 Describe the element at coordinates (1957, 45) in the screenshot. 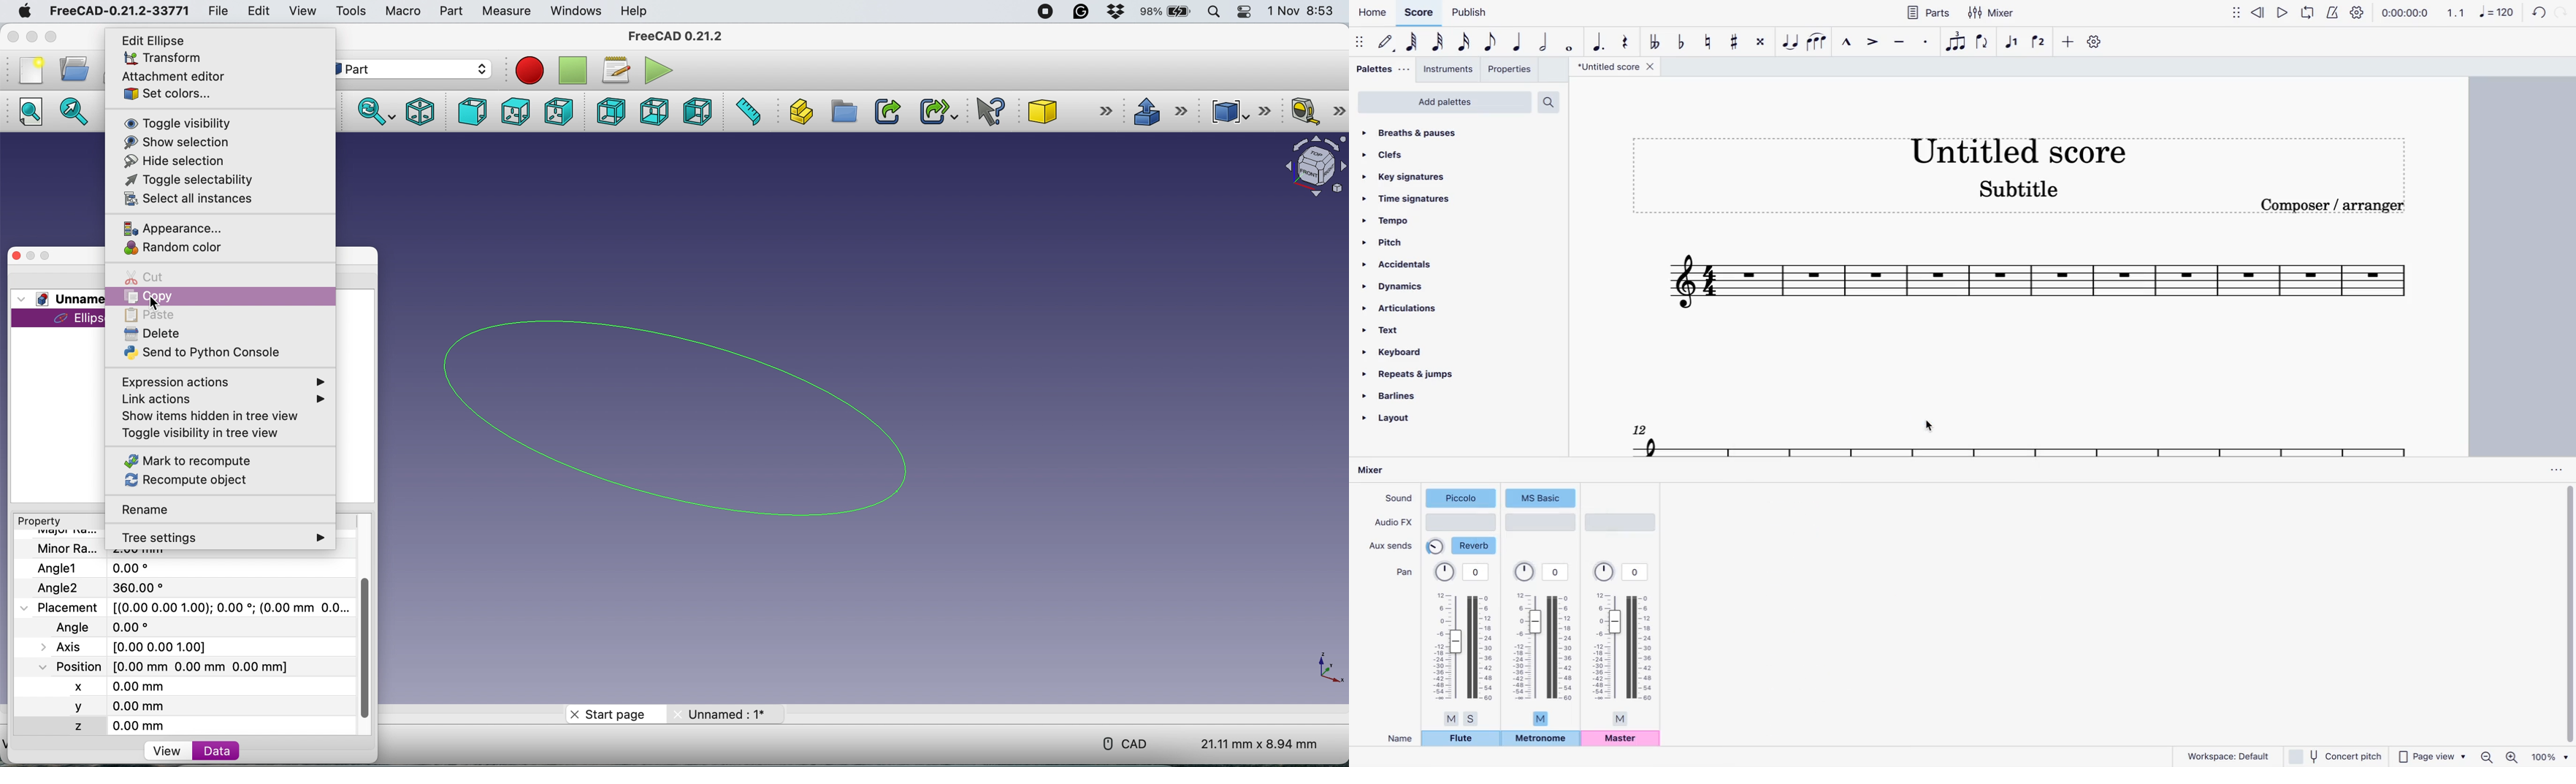

I see `tuplet` at that location.